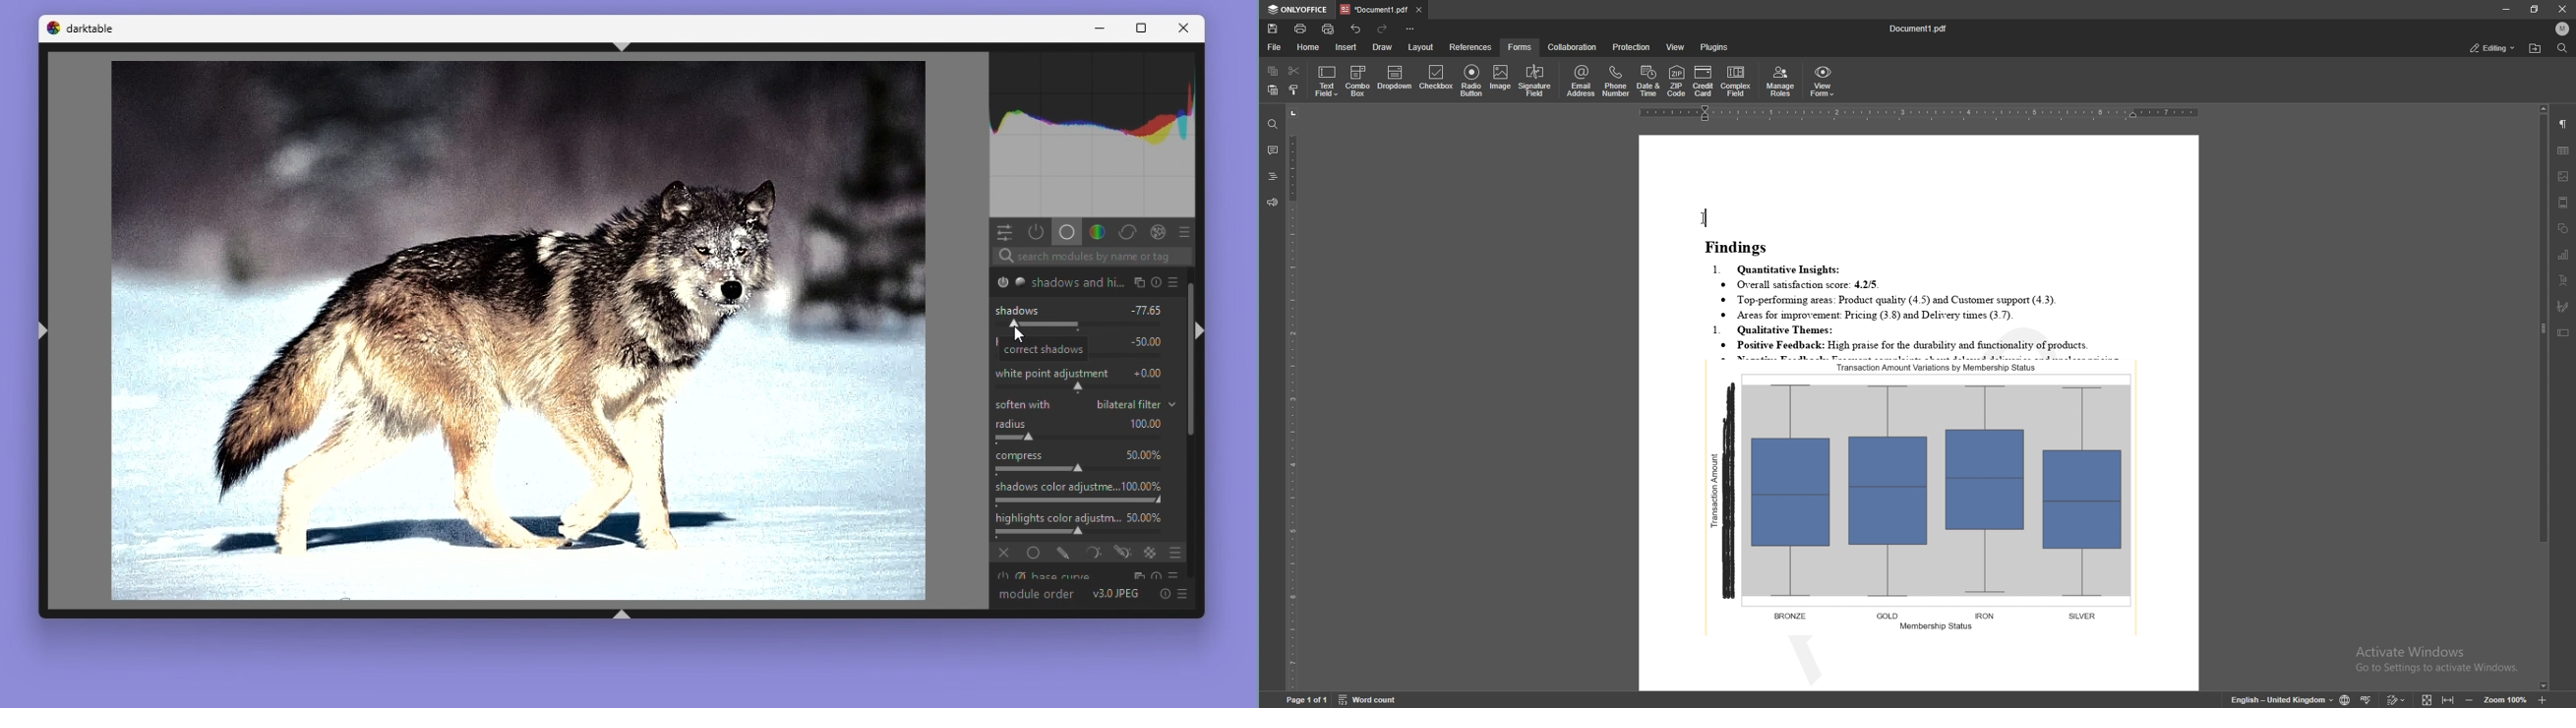 The width and height of the screenshot is (2576, 728). I want to click on * Positive Feedback: High praise for the durability and functionality of products., so click(1928, 346).